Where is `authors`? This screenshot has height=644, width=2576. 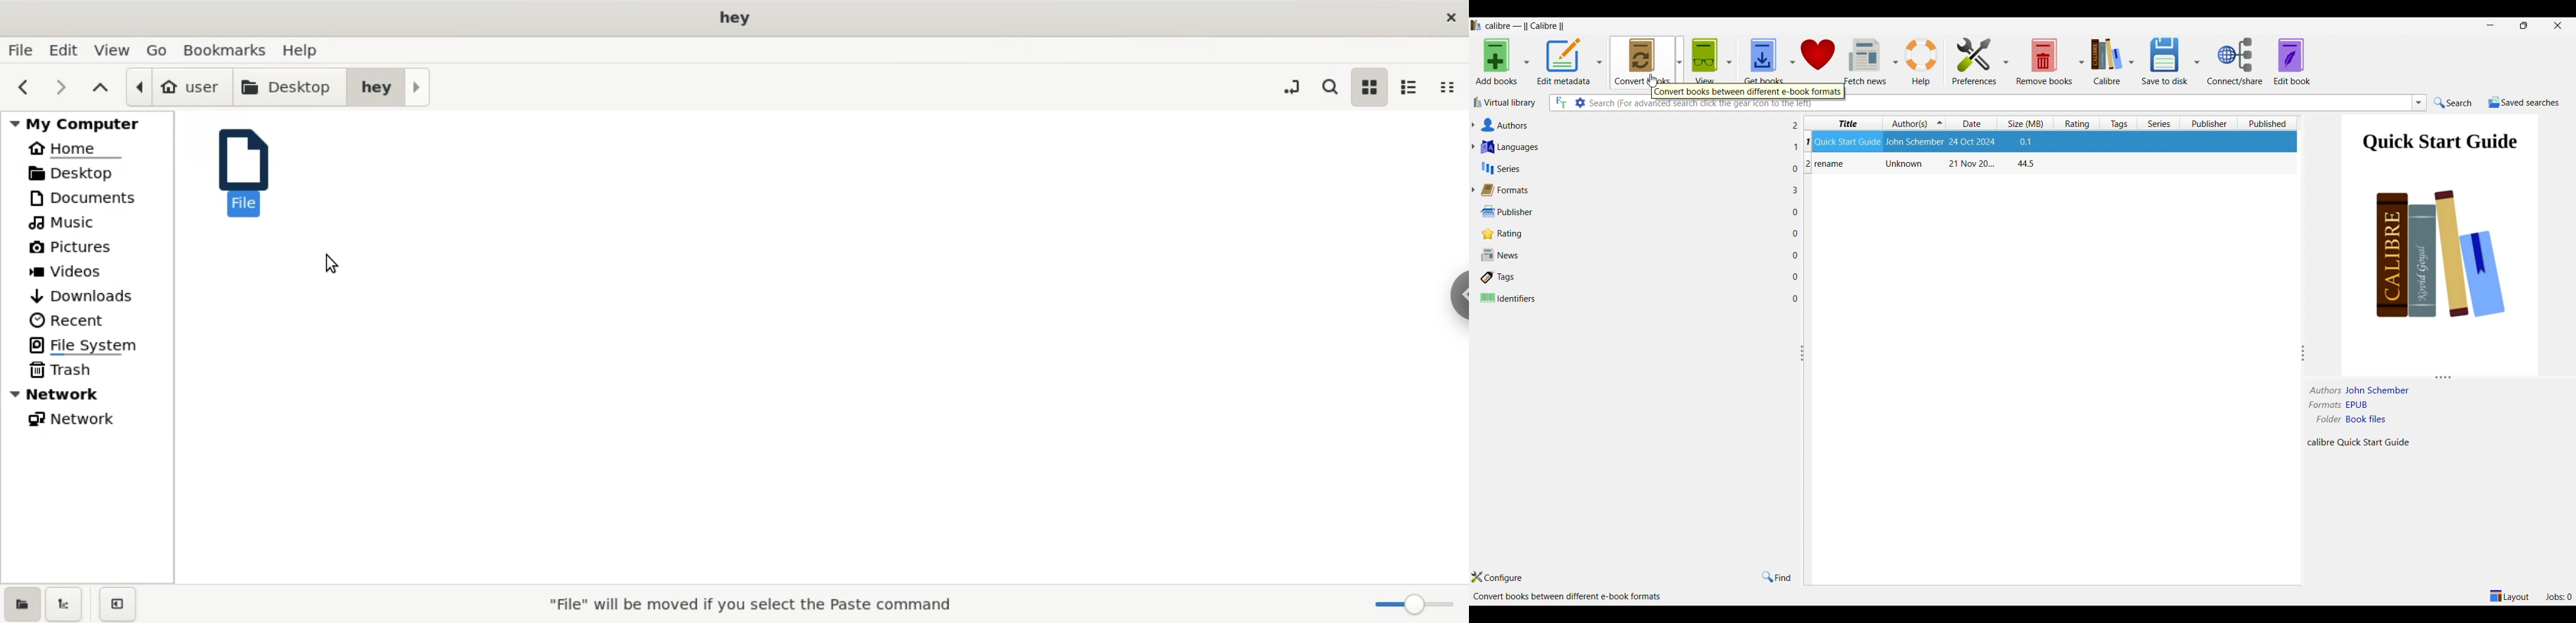
authors is located at coordinates (2326, 391).